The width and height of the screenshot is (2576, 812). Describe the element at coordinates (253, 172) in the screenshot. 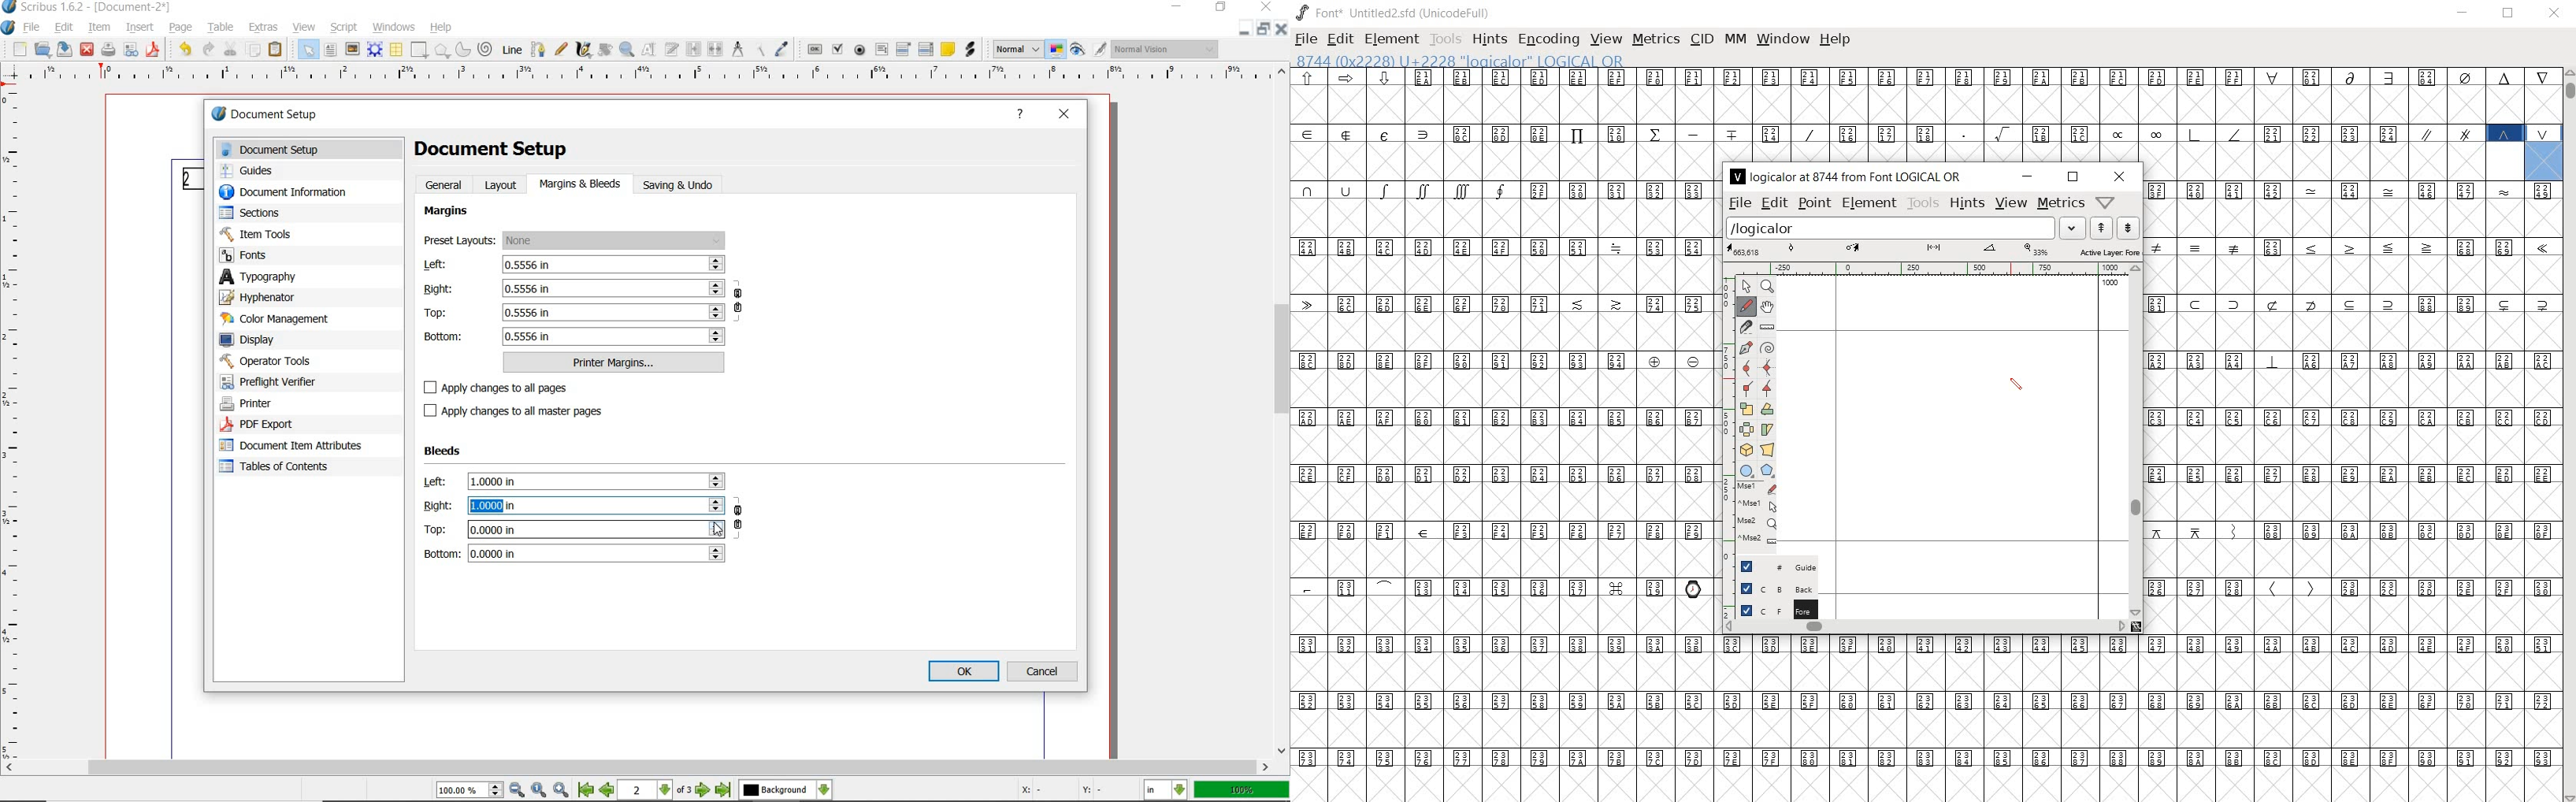

I see `guides` at that location.